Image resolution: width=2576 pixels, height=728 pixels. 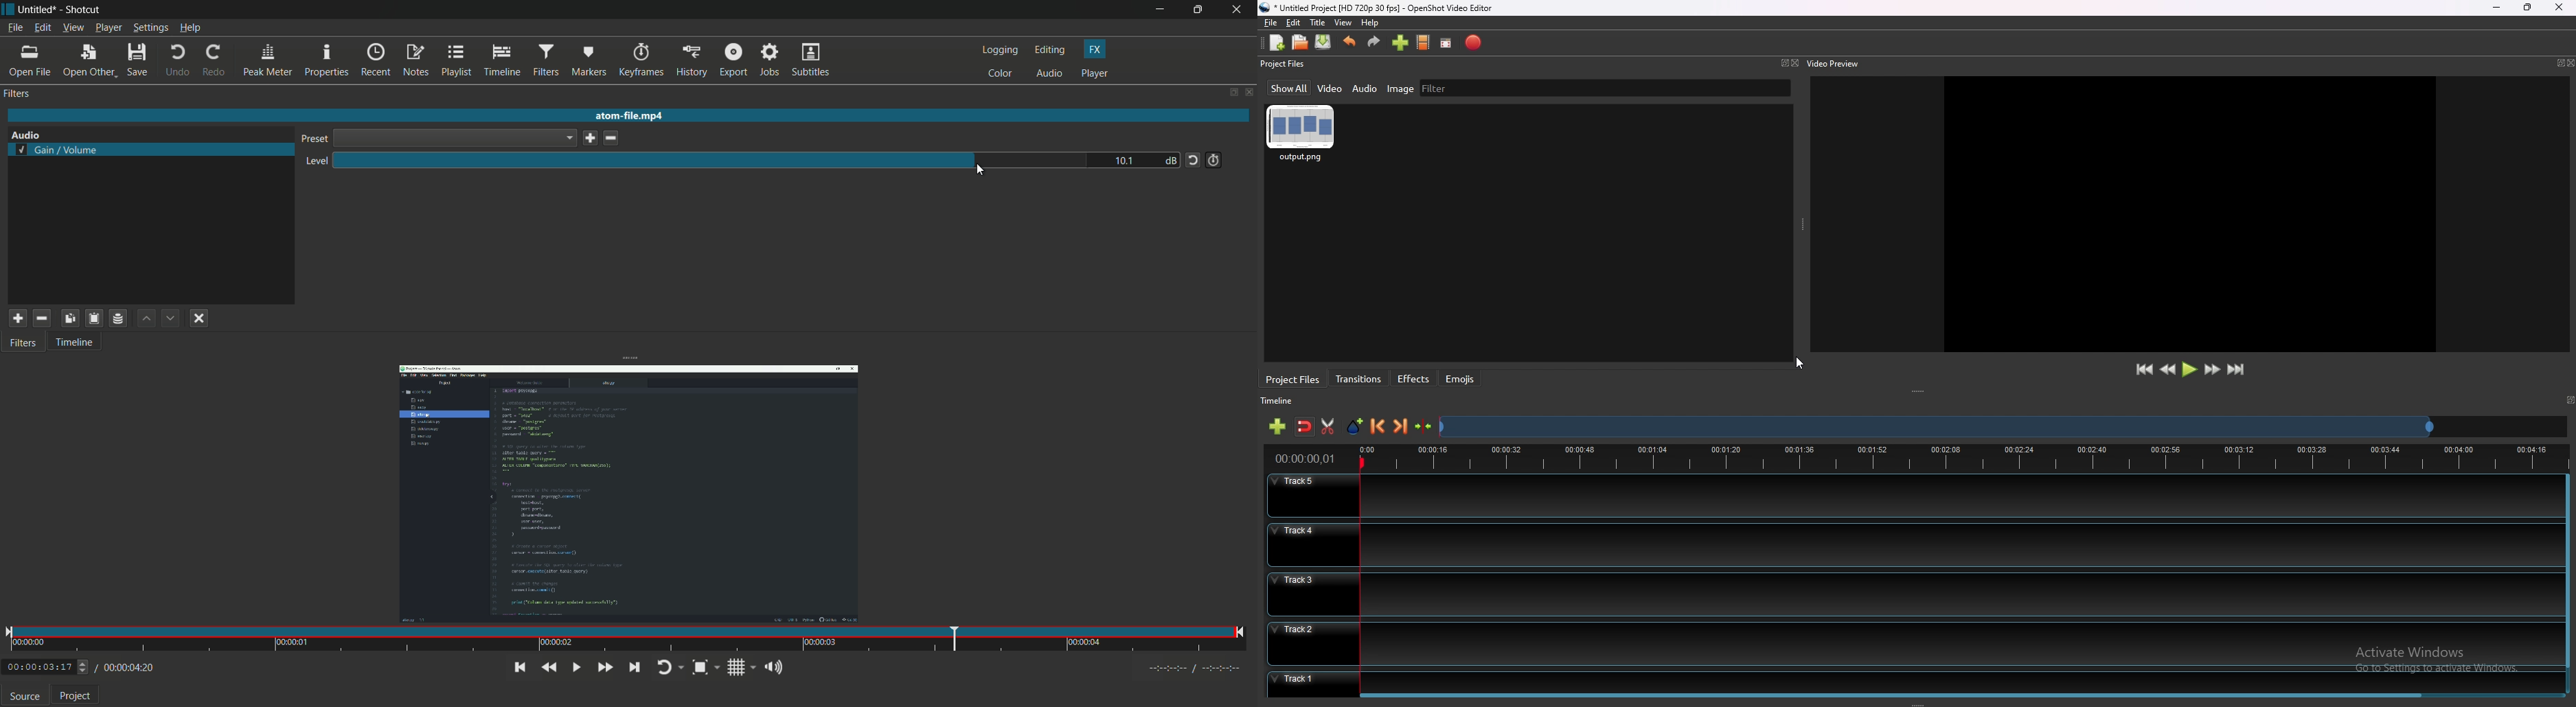 I want to click on source, so click(x=25, y=696).